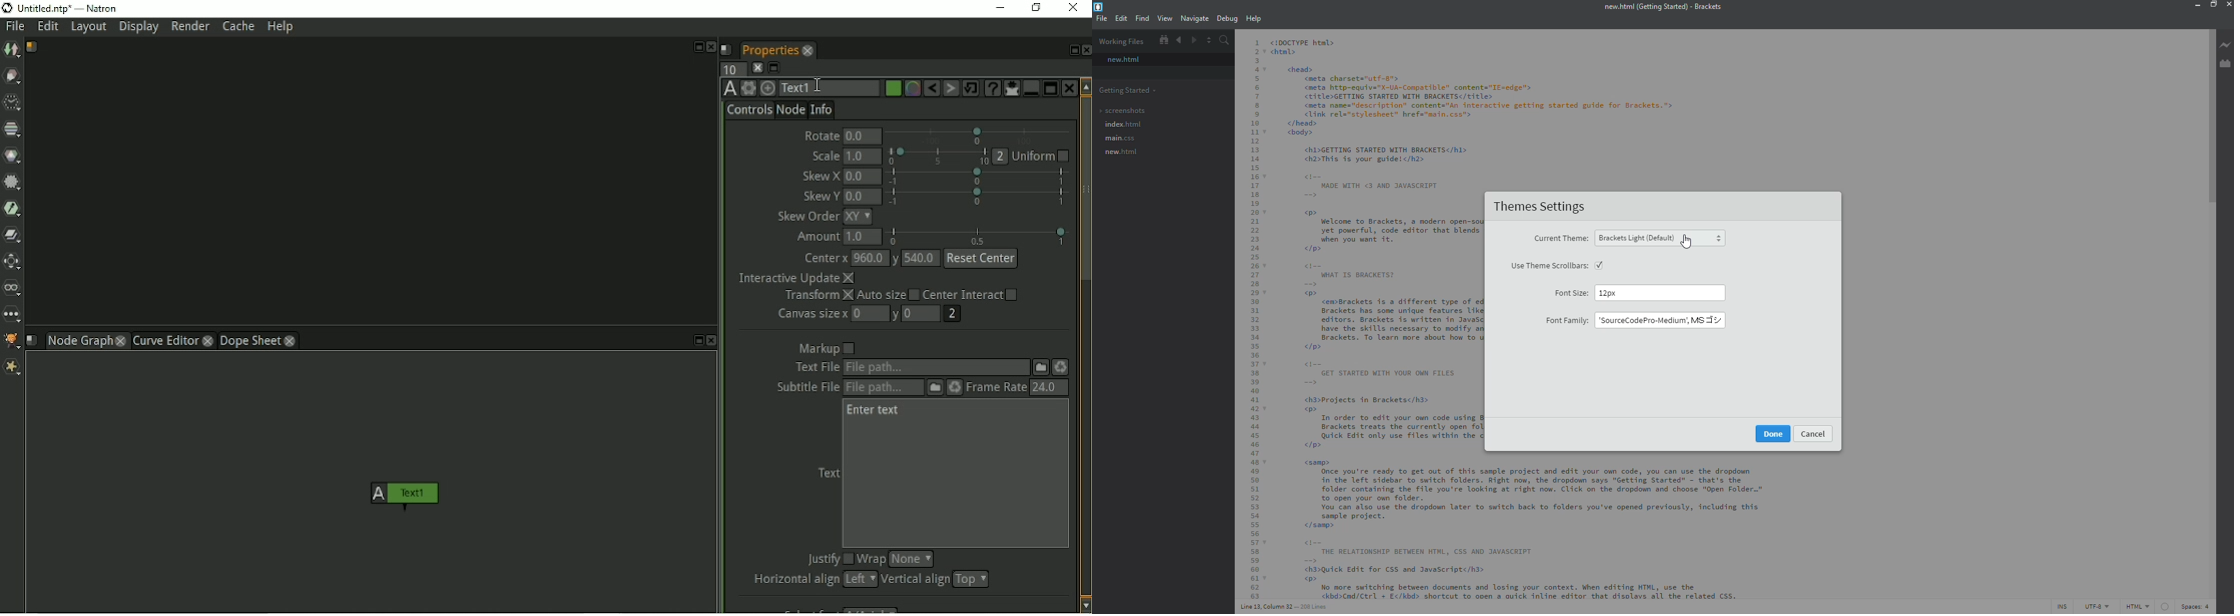 The image size is (2240, 616). Describe the element at coordinates (1223, 40) in the screenshot. I see `search` at that location.